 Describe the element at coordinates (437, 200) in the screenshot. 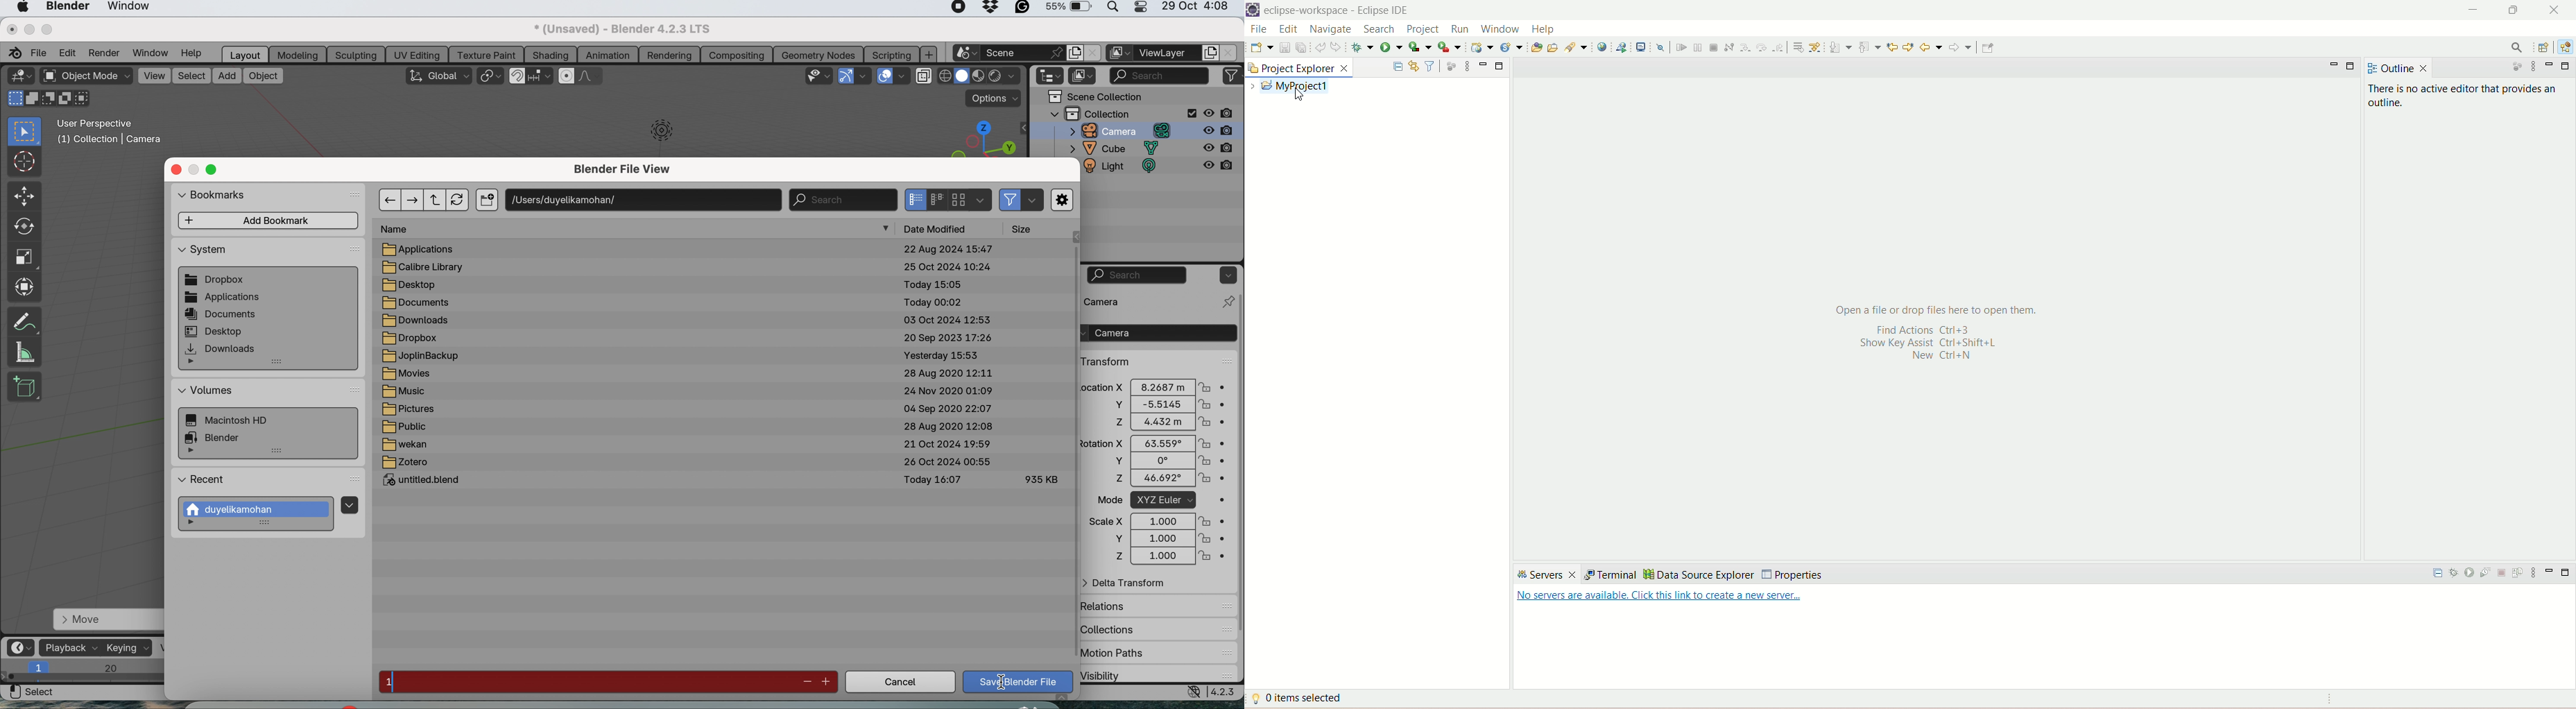

I see `parent directory` at that location.